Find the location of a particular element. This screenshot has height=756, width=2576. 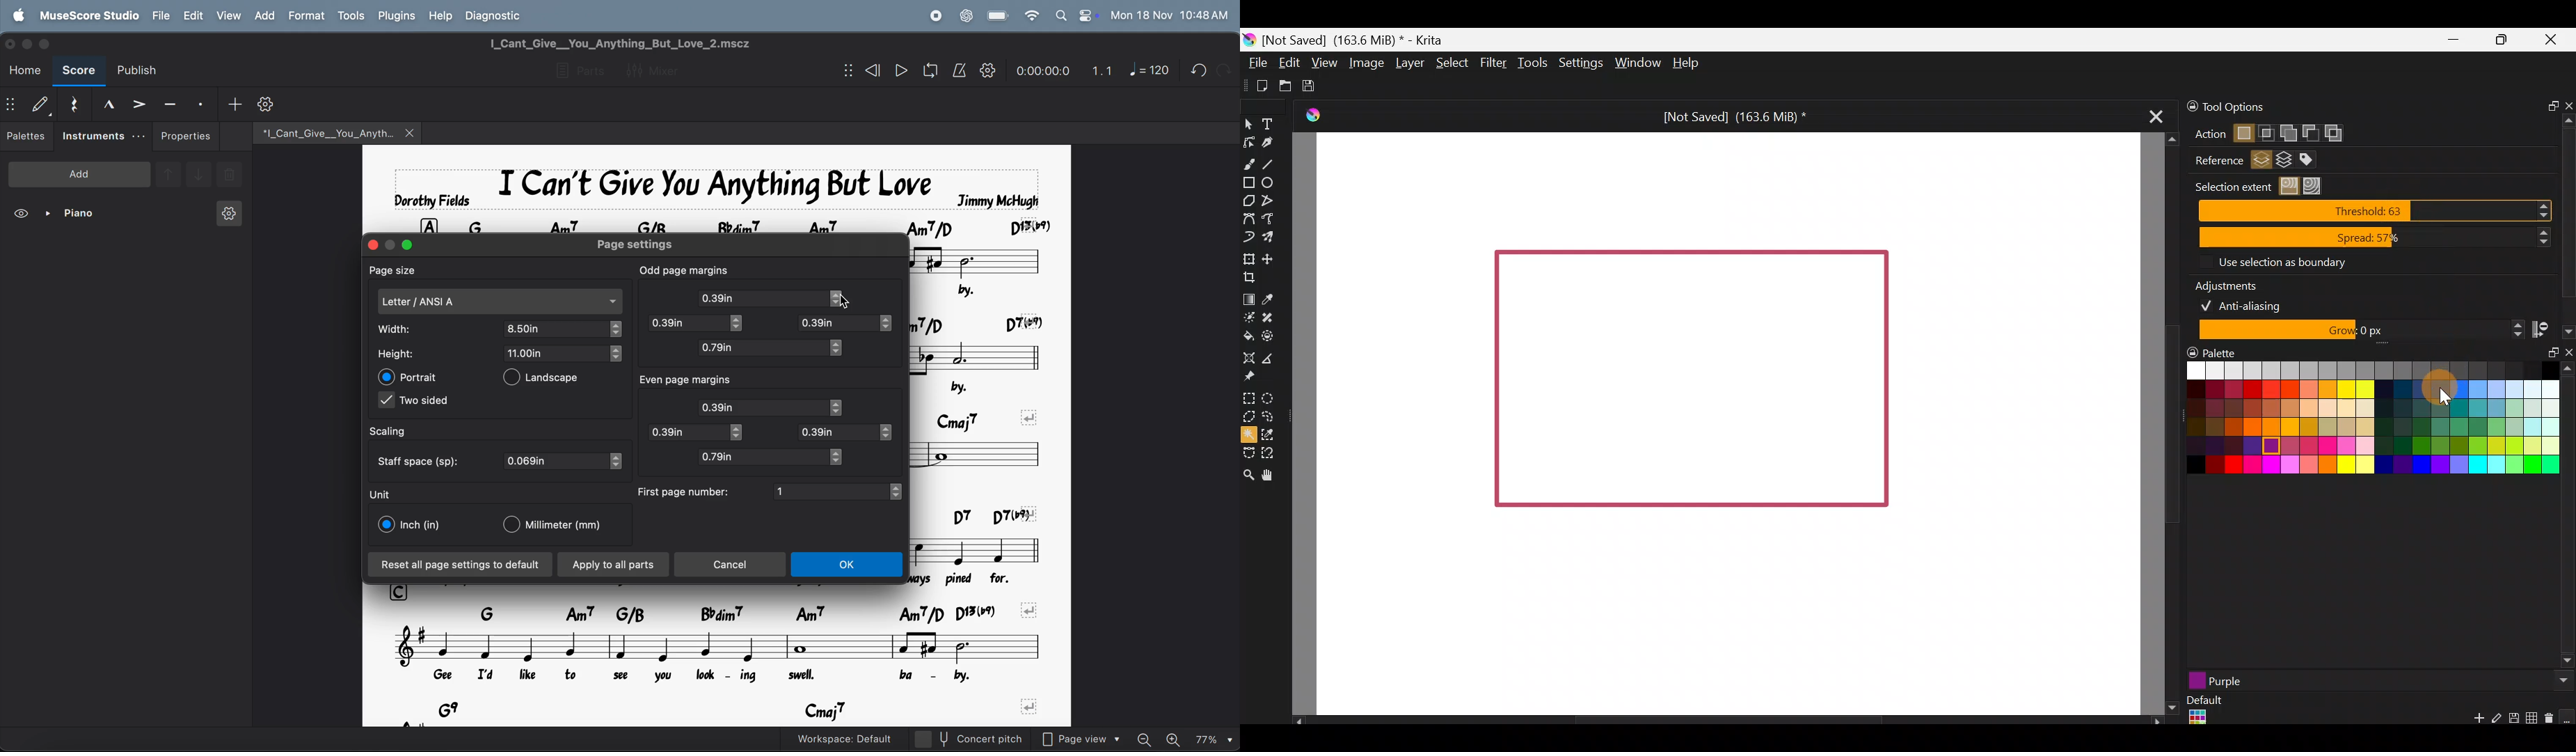

Reference is located at coordinates (2213, 161).